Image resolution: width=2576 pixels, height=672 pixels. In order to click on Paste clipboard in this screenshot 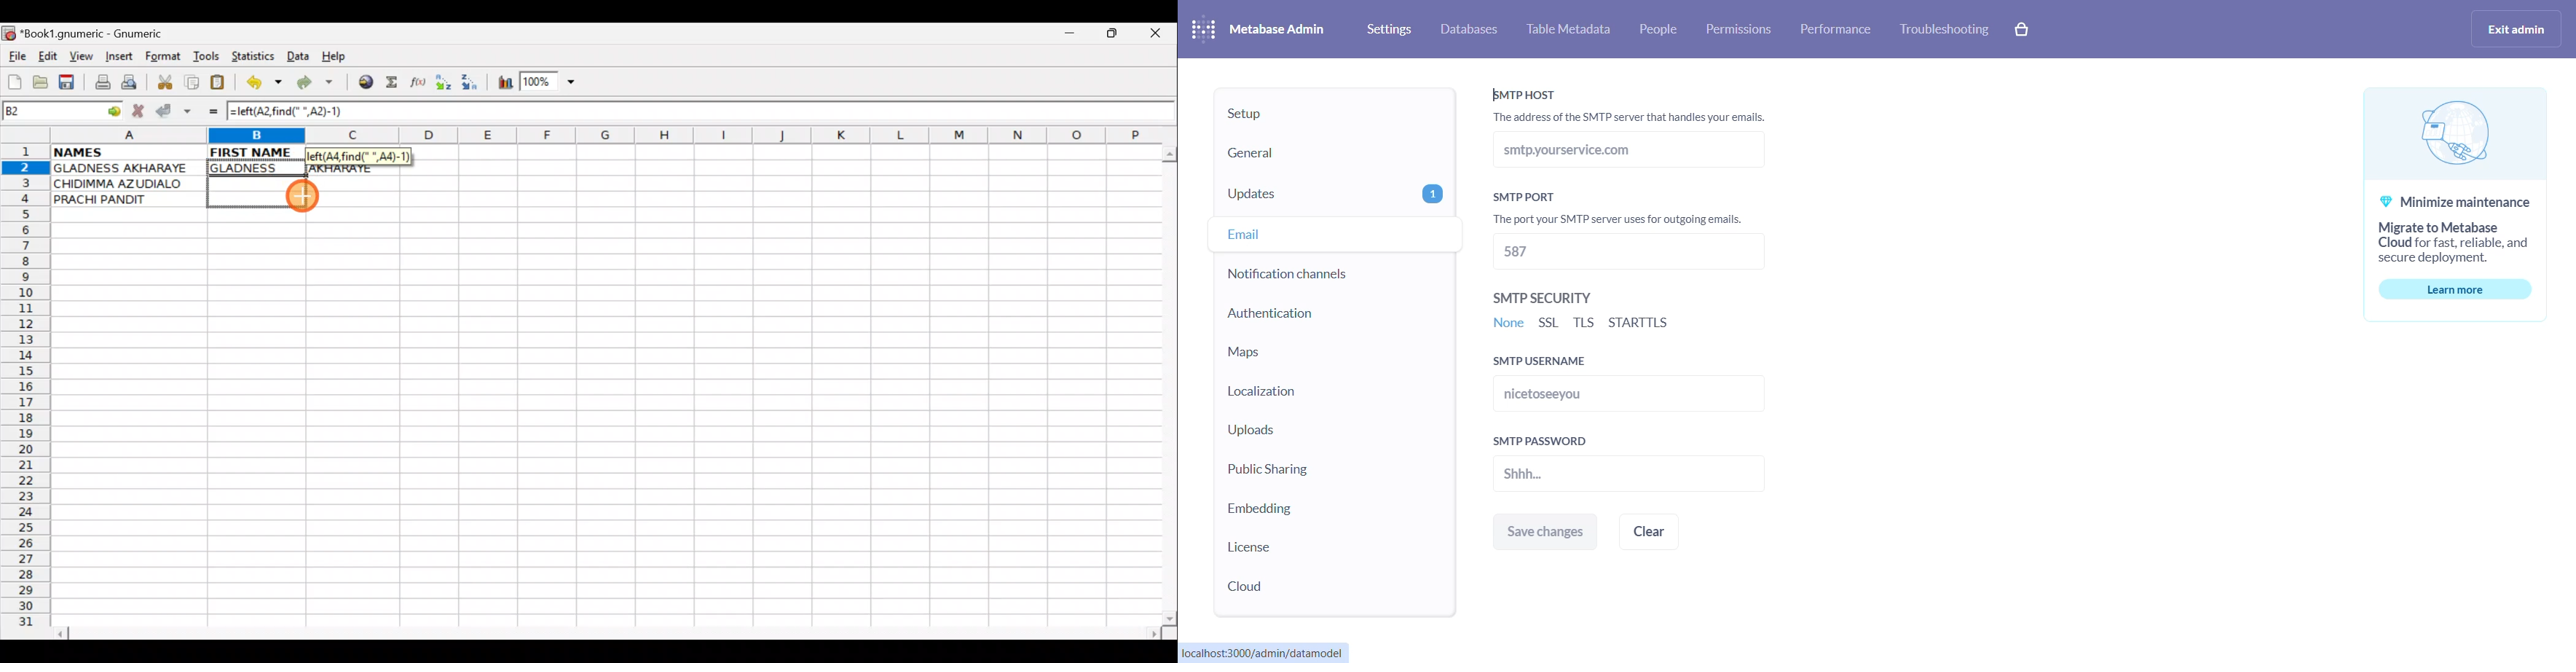, I will do `click(222, 84)`.